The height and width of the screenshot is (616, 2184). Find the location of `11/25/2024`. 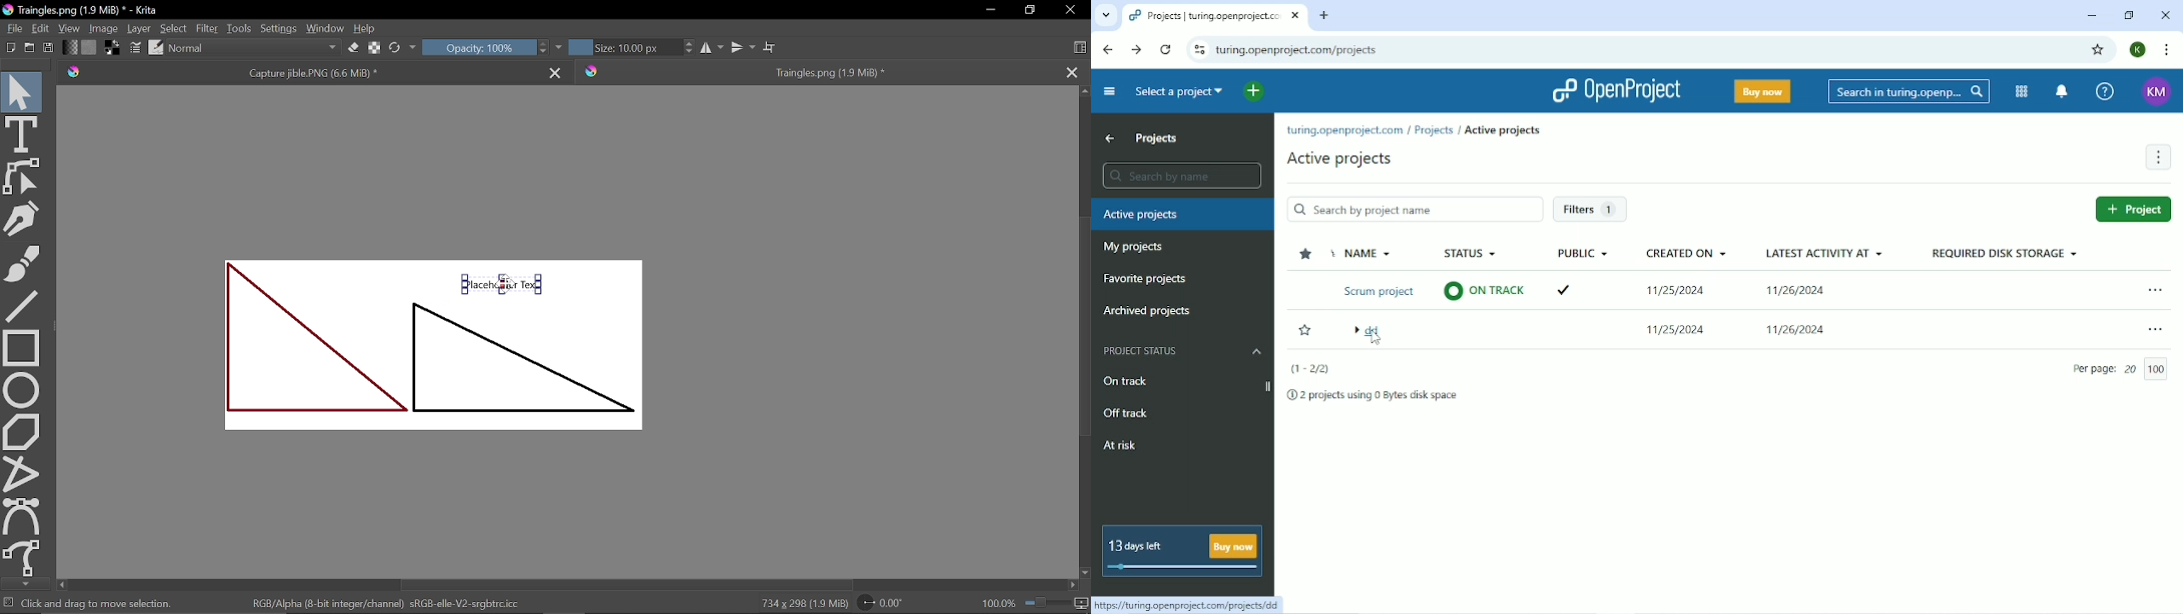

11/25/2024 is located at coordinates (1679, 334).